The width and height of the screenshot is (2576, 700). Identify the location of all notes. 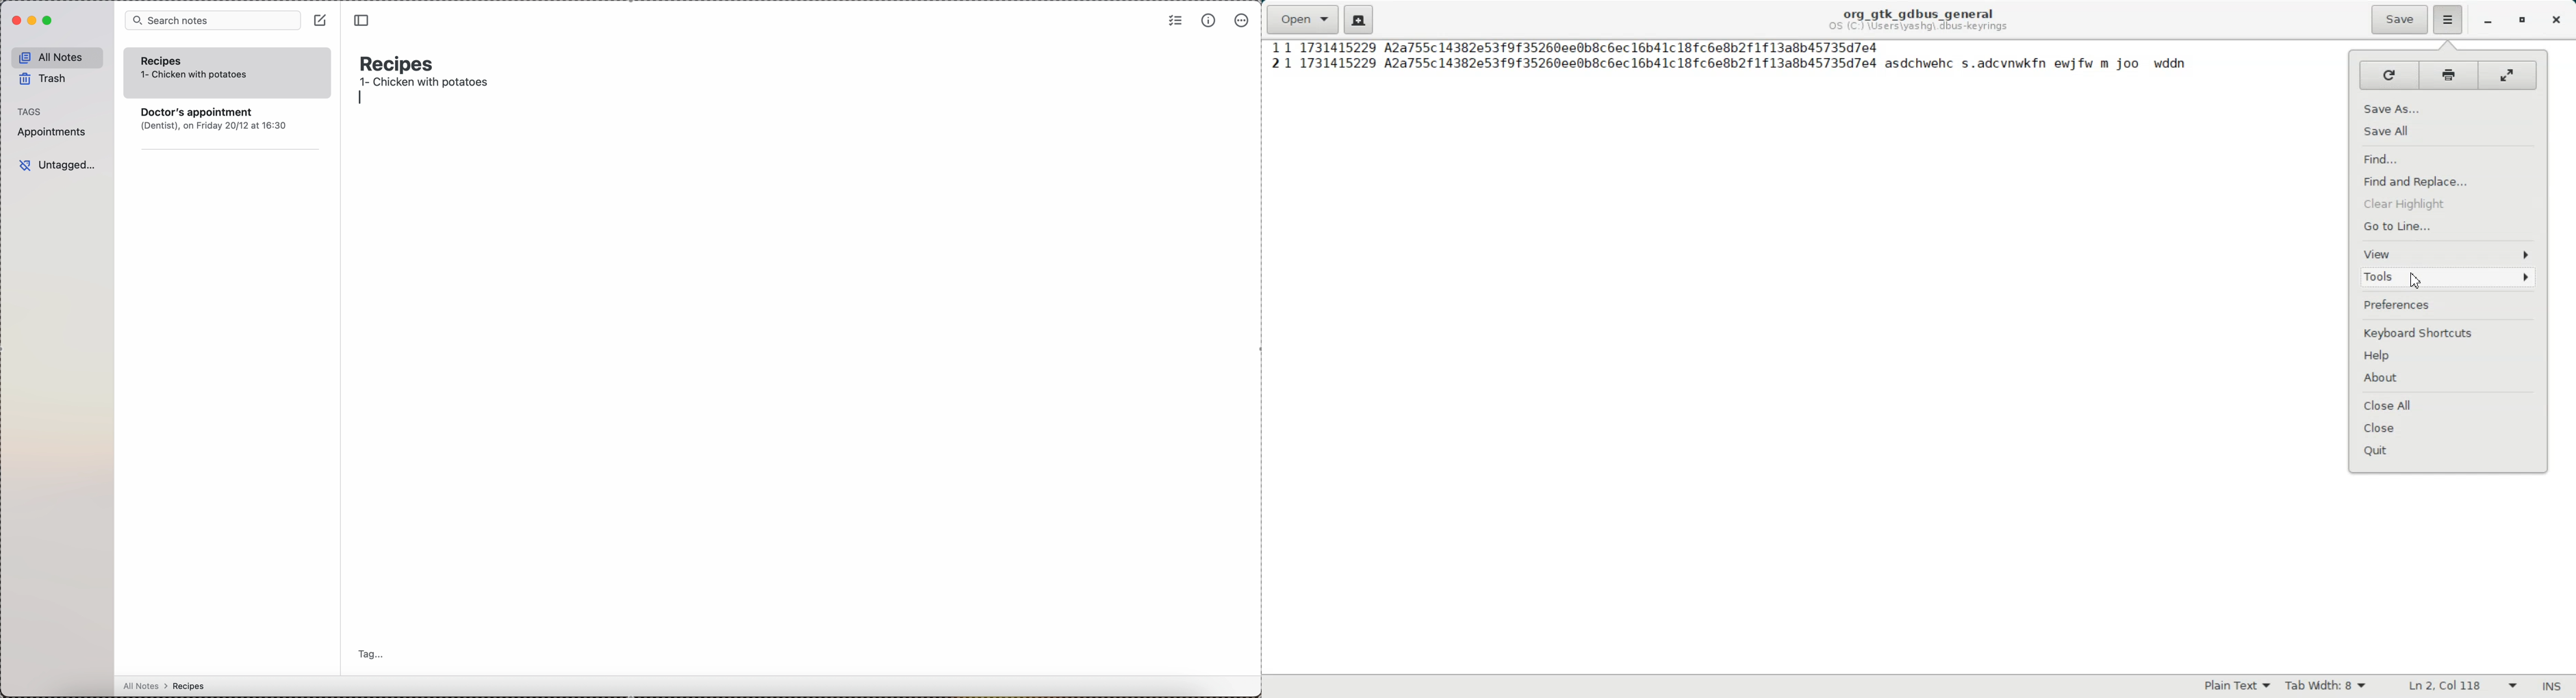
(196, 686).